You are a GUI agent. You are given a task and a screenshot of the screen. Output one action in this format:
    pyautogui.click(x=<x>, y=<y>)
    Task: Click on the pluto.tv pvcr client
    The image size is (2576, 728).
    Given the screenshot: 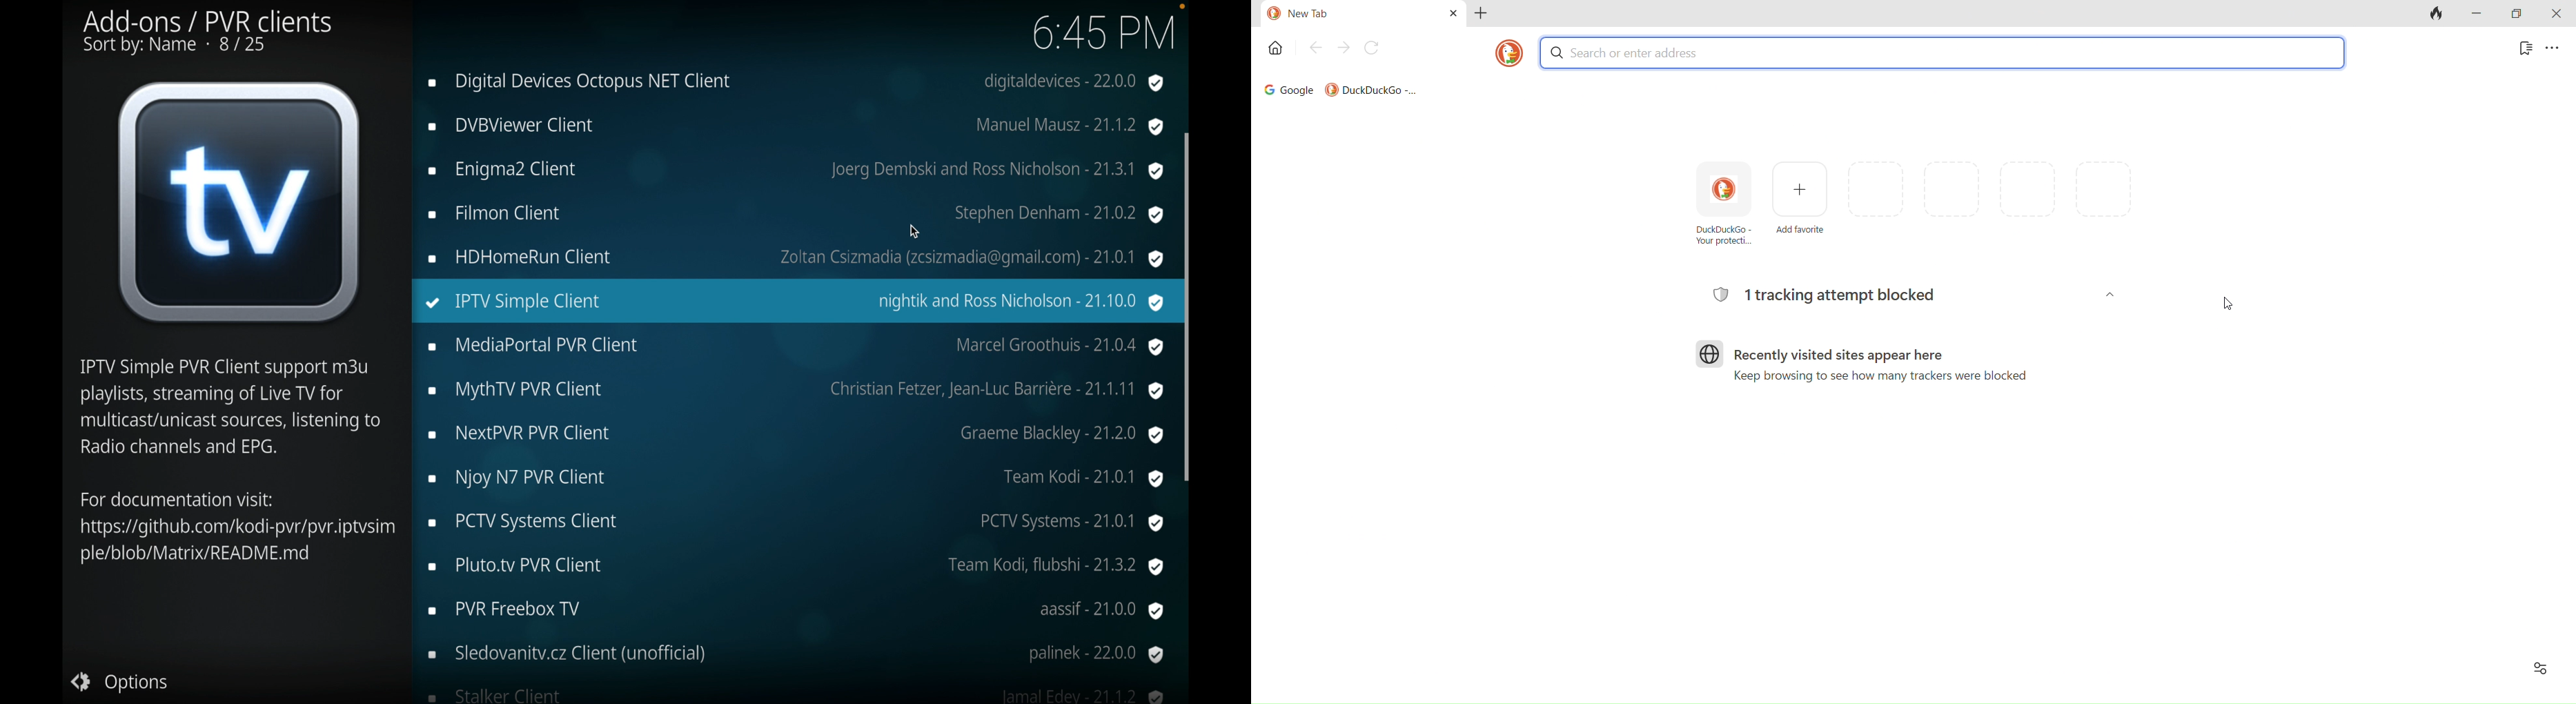 What is the action you would take?
    pyautogui.click(x=797, y=567)
    